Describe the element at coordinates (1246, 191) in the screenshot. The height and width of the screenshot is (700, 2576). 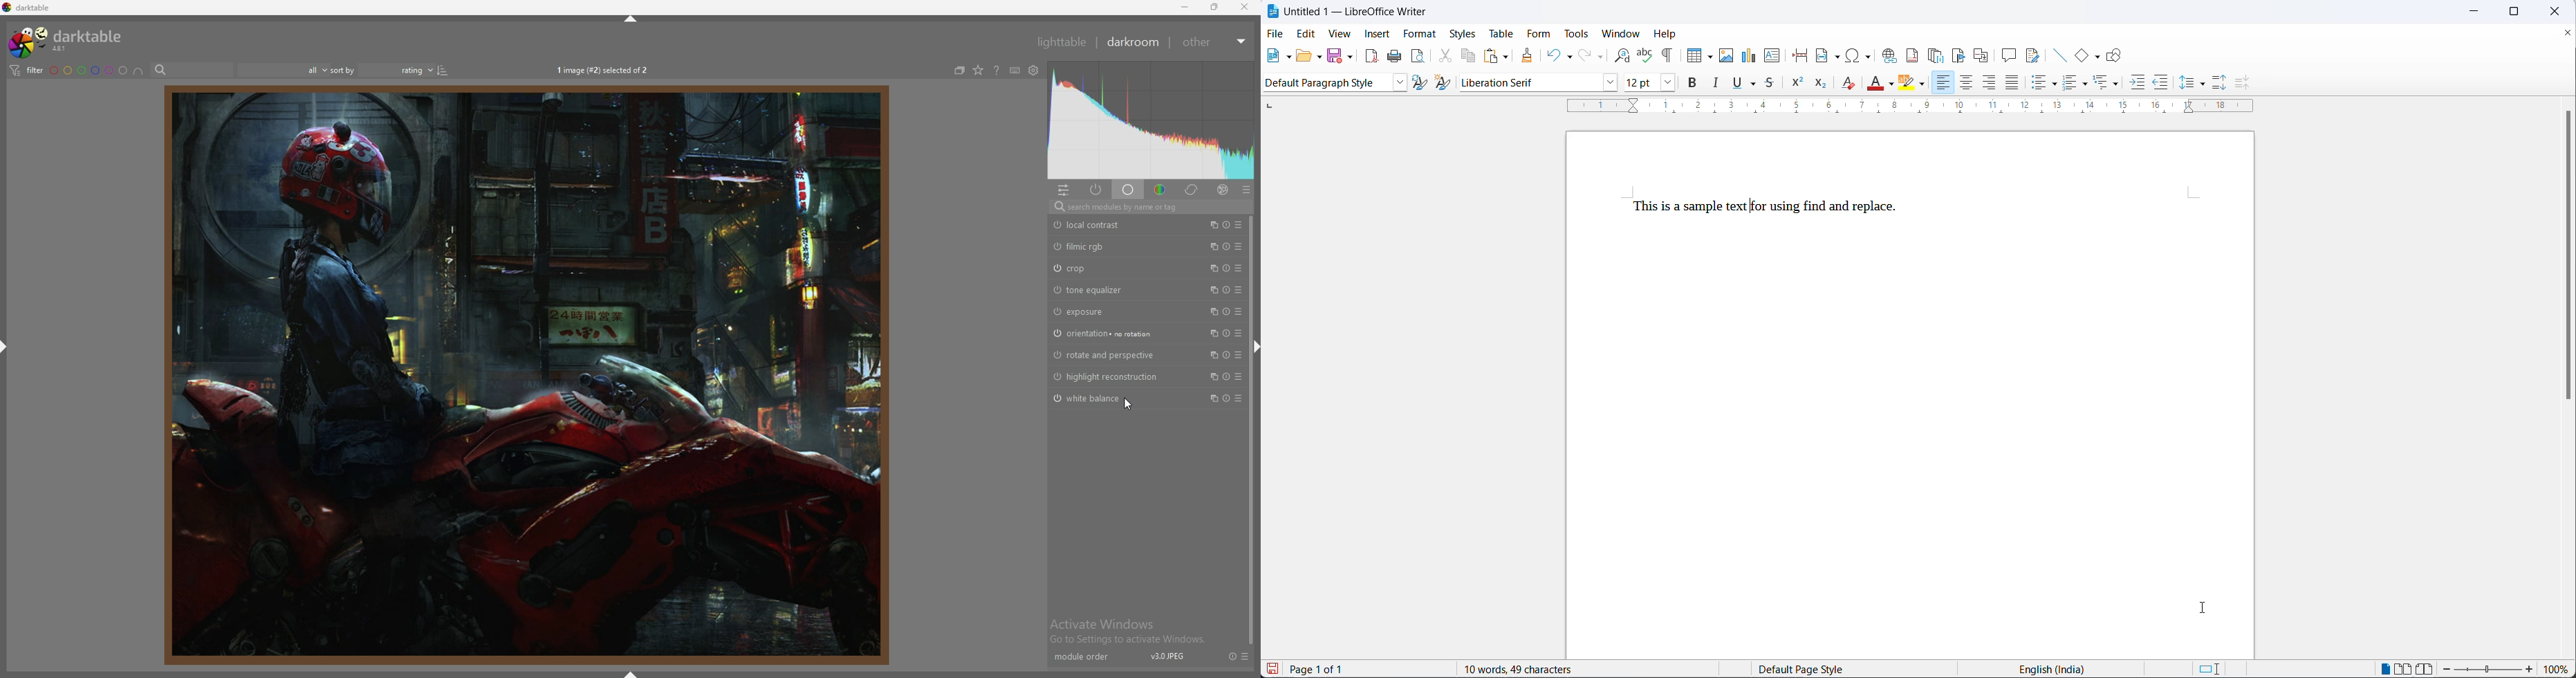
I see `presets` at that location.